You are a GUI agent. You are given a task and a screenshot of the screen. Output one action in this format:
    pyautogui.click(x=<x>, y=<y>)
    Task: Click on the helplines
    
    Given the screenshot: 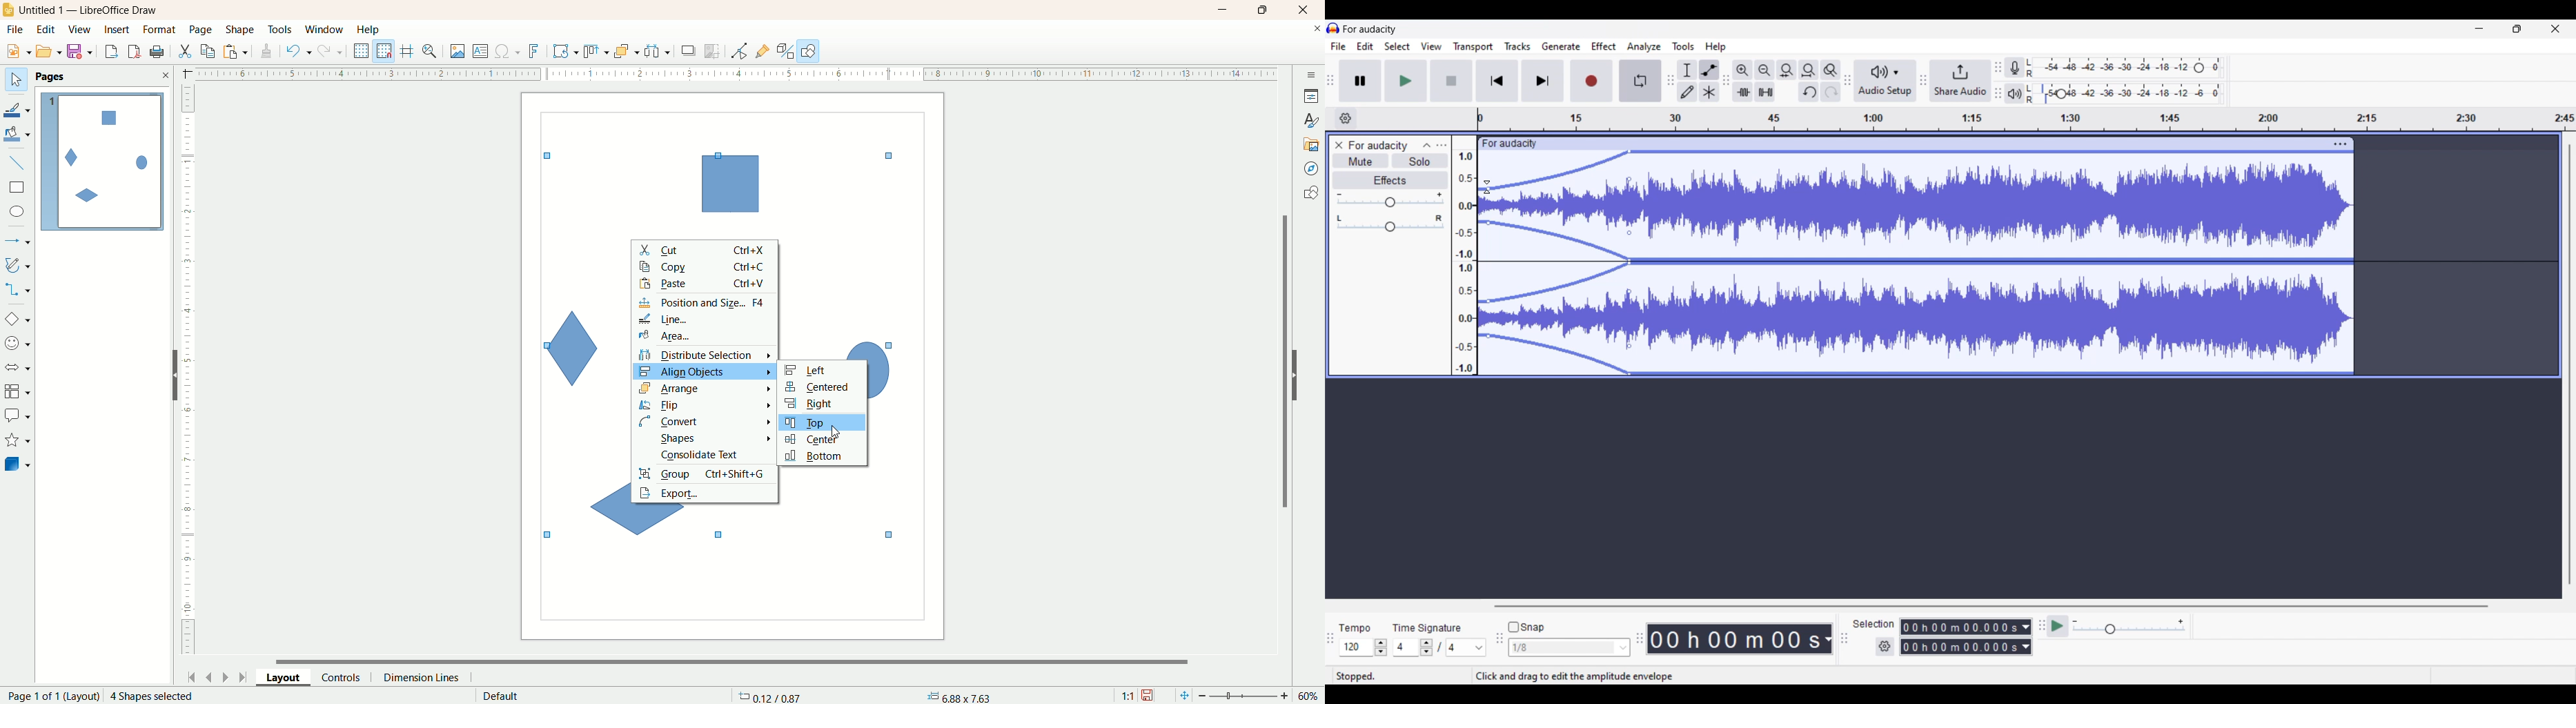 What is the action you would take?
    pyautogui.click(x=409, y=51)
    